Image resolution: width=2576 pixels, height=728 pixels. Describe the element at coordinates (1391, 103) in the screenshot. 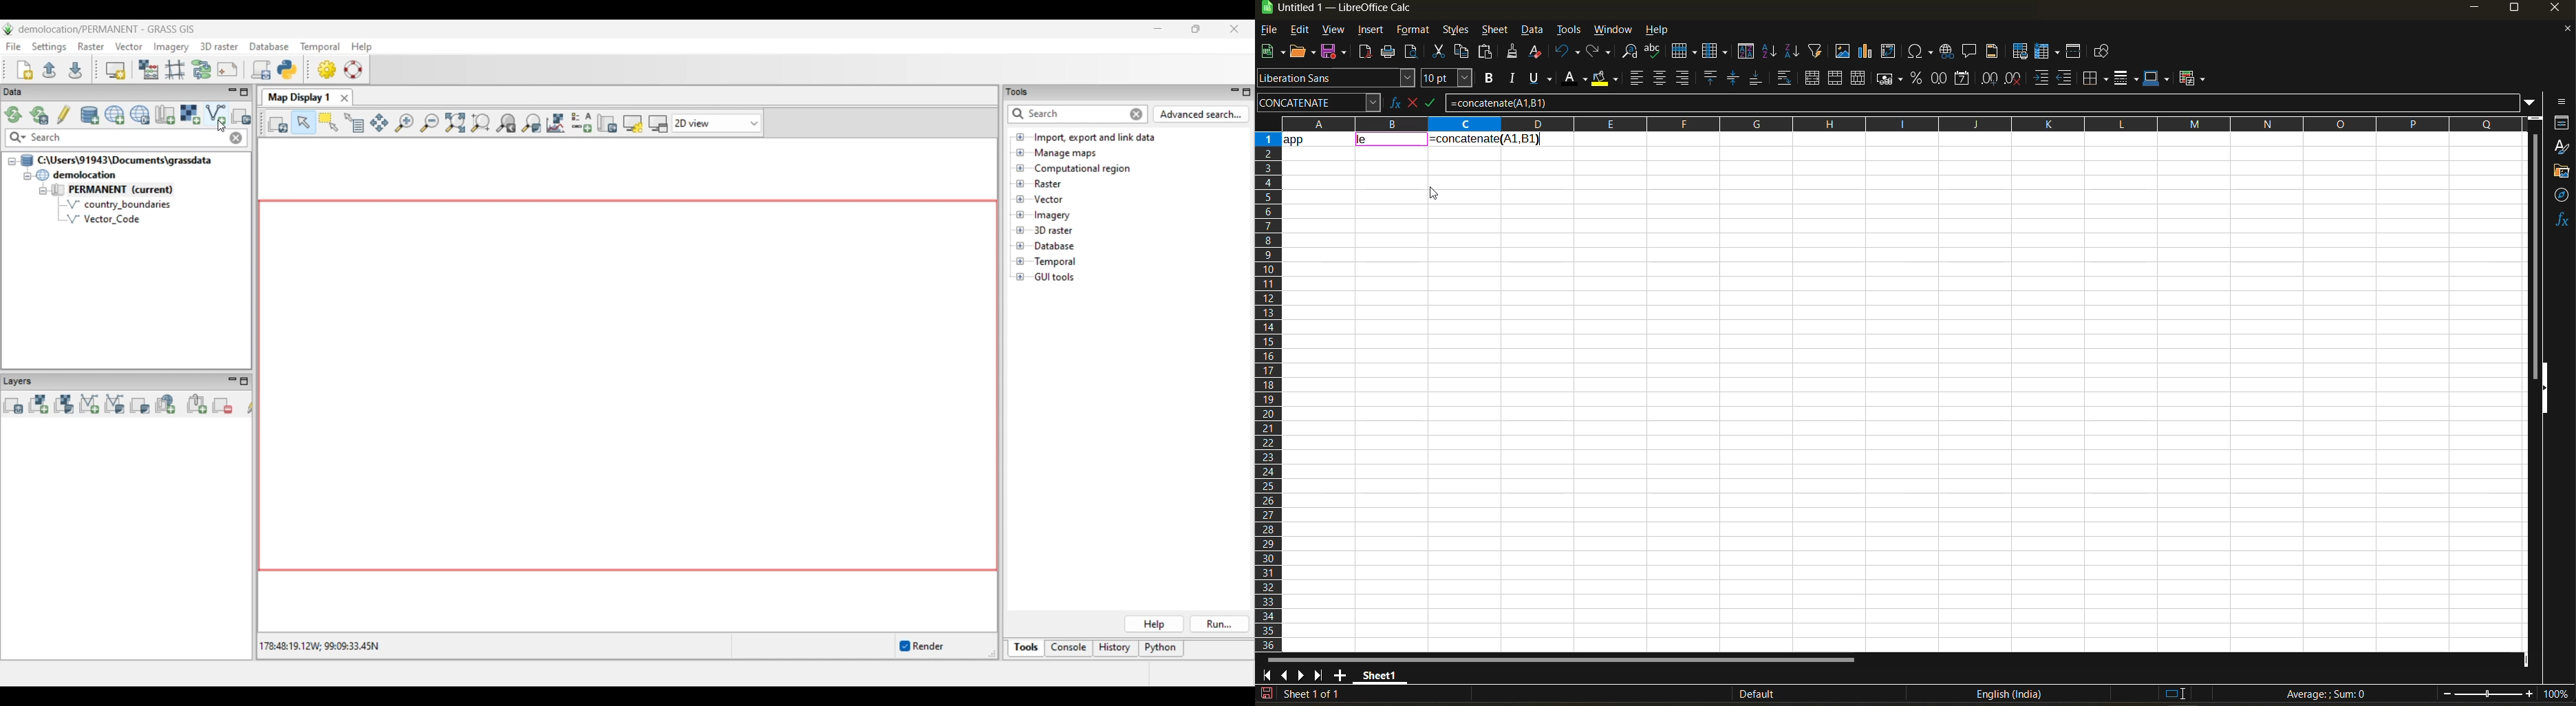

I see `function wizard` at that location.